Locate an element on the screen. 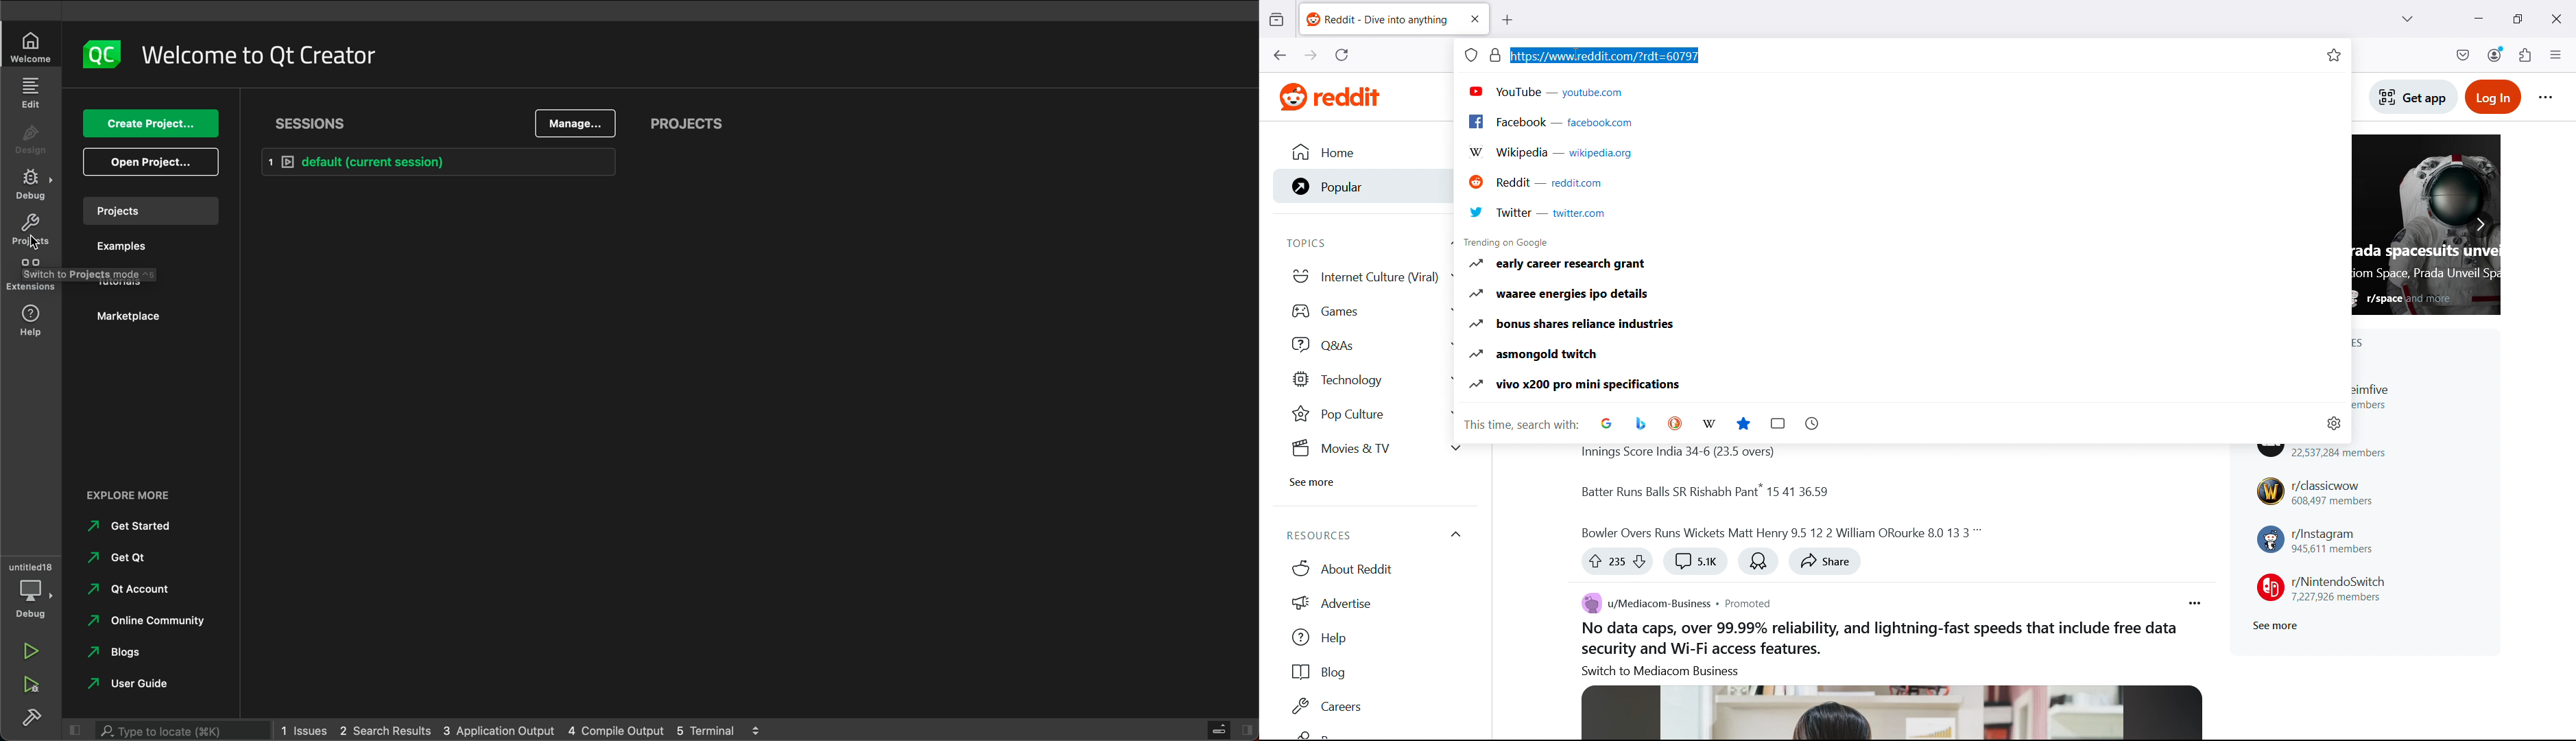 The image size is (2576, 756). 1 Issues is located at coordinates (303, 728).